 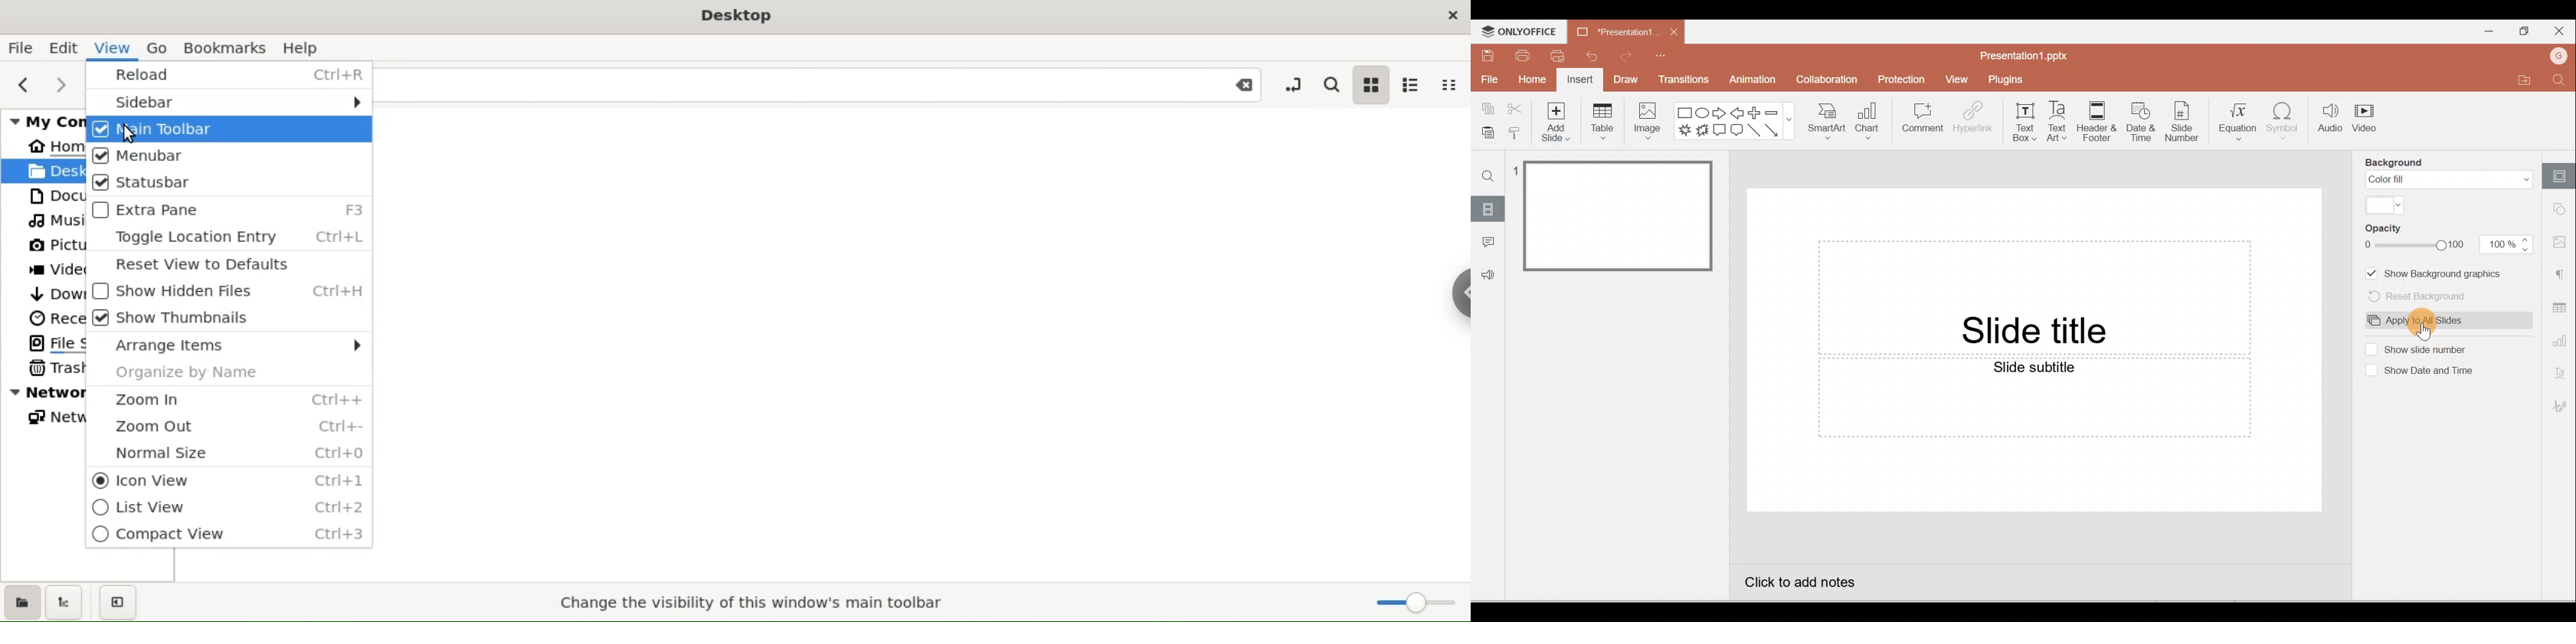 What do you see at coordinates (2426, 332) in the screenshot?
I see `Cursor` at bounding box center [2426, 332].